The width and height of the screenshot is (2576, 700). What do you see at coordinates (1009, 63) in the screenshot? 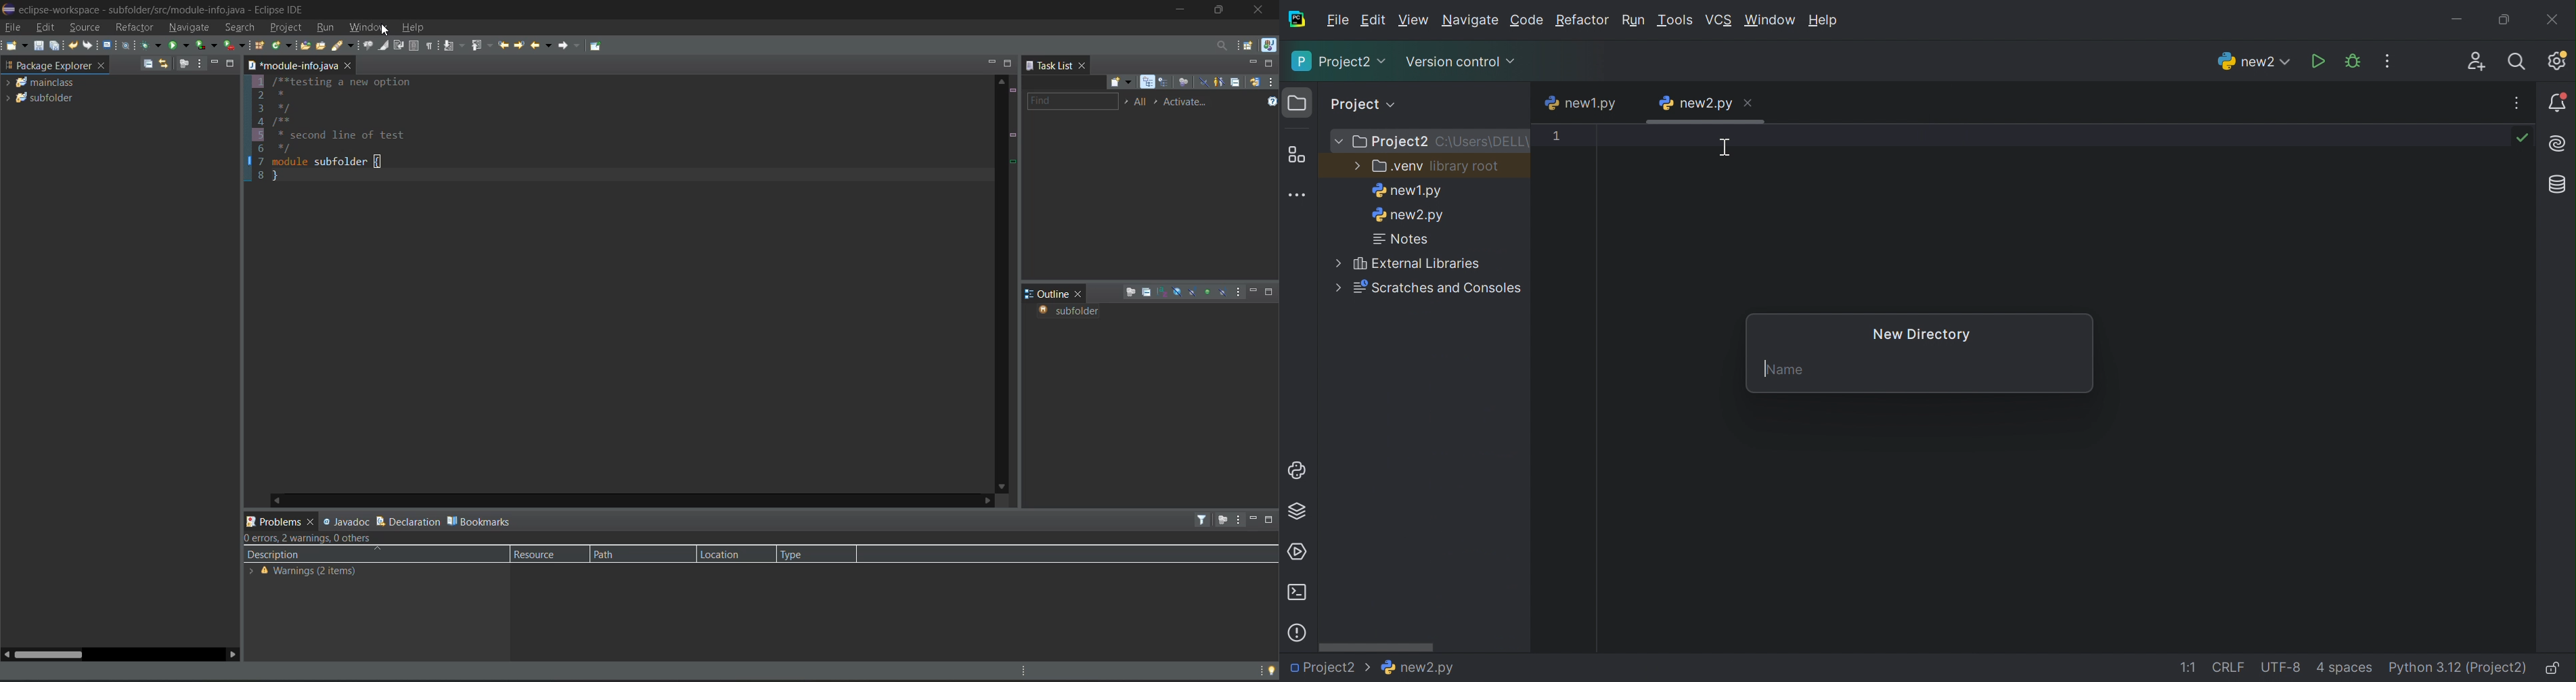
I see `maximize` at bounding box center [1009, 63].